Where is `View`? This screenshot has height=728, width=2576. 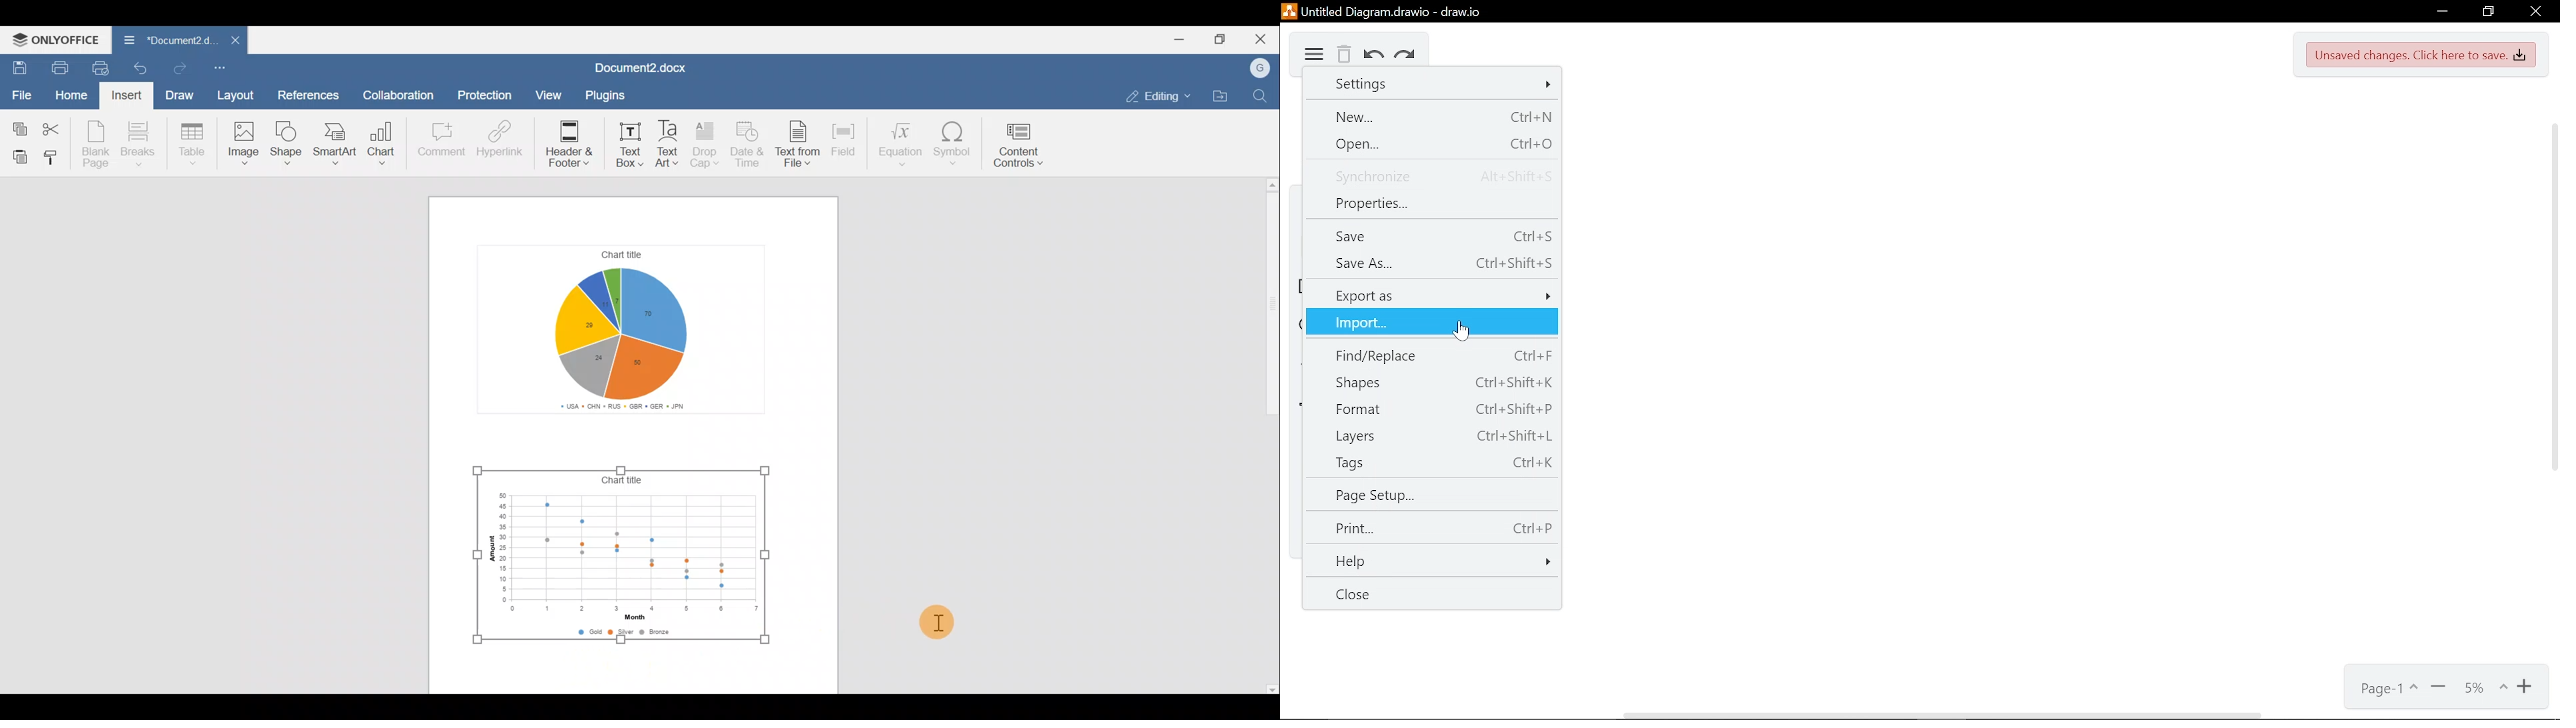 View is located at coordinates (544, 96).